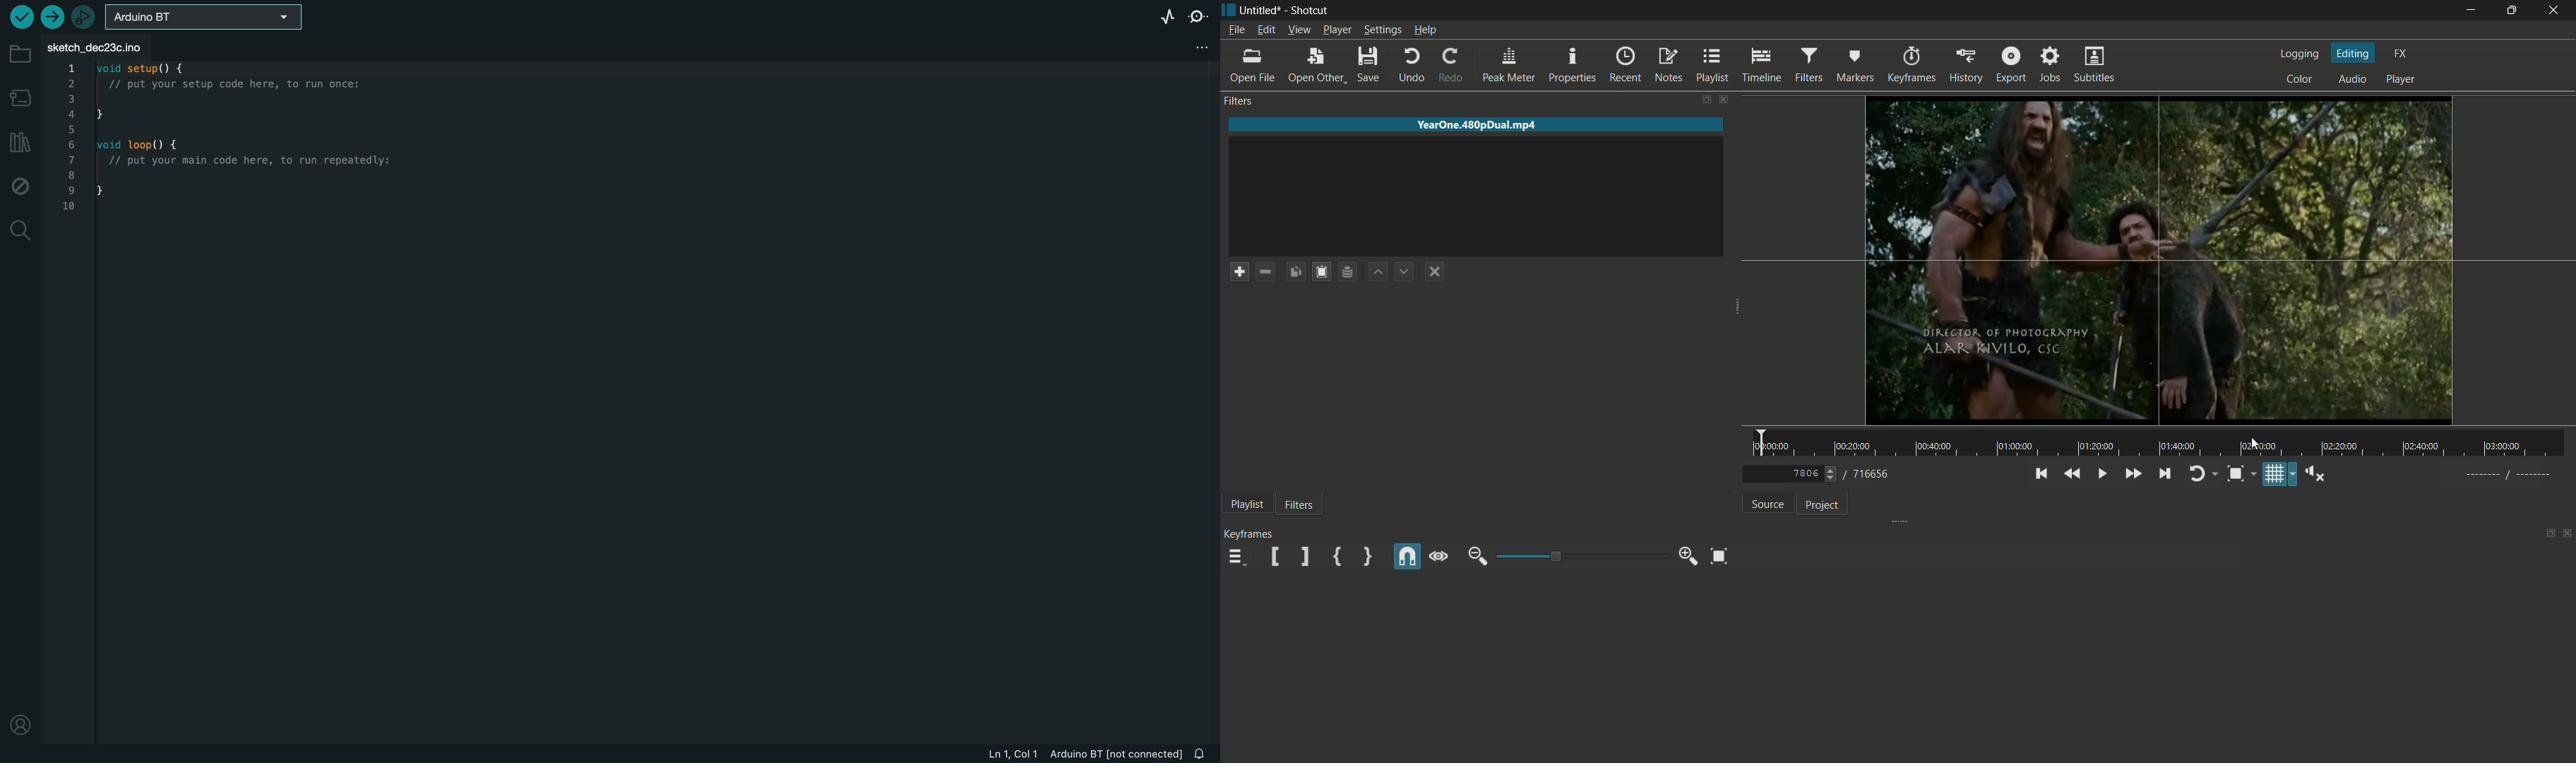  Describe the element at coordinates (2161, 261) in the screenshot. I see `grid enabled` at that location.